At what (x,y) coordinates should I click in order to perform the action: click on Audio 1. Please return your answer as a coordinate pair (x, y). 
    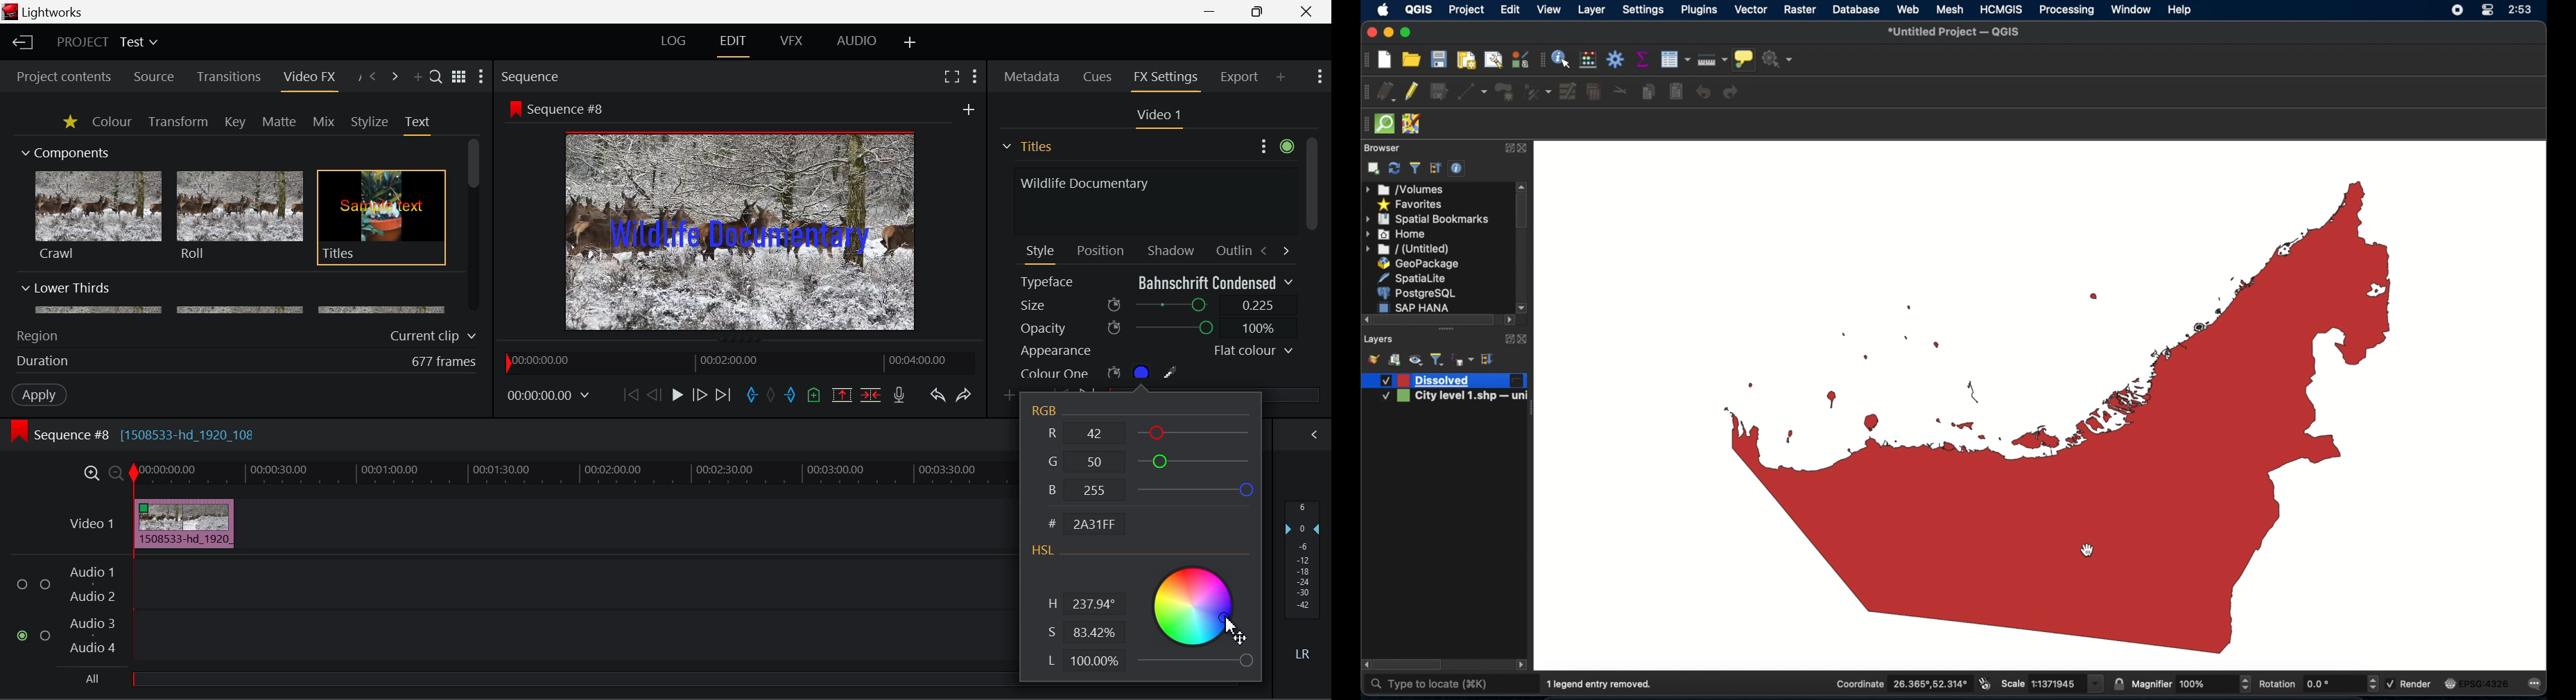
    Looking at the image, I should click on (90, 574).